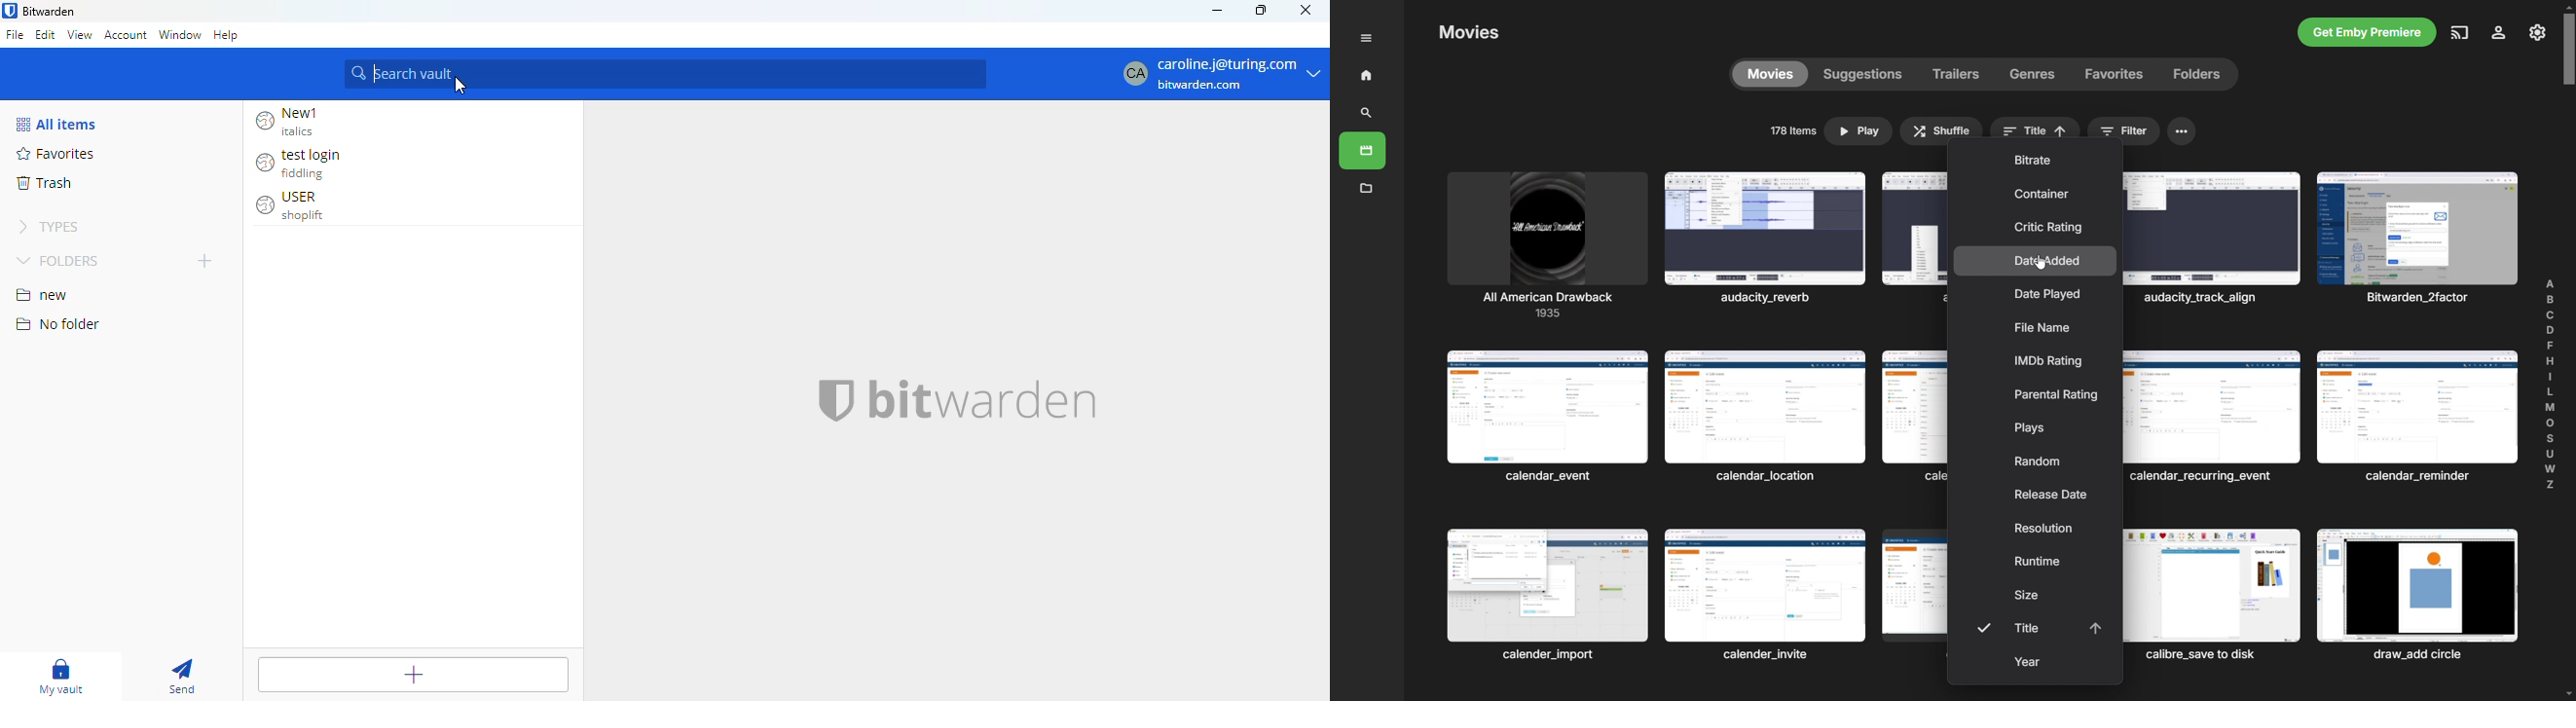 This screenshot has height=728, width=2576. What do you see at coordinates (297, 206) in the screenshot?
I see `USER   shoplift` at bounding box center [297, 206].